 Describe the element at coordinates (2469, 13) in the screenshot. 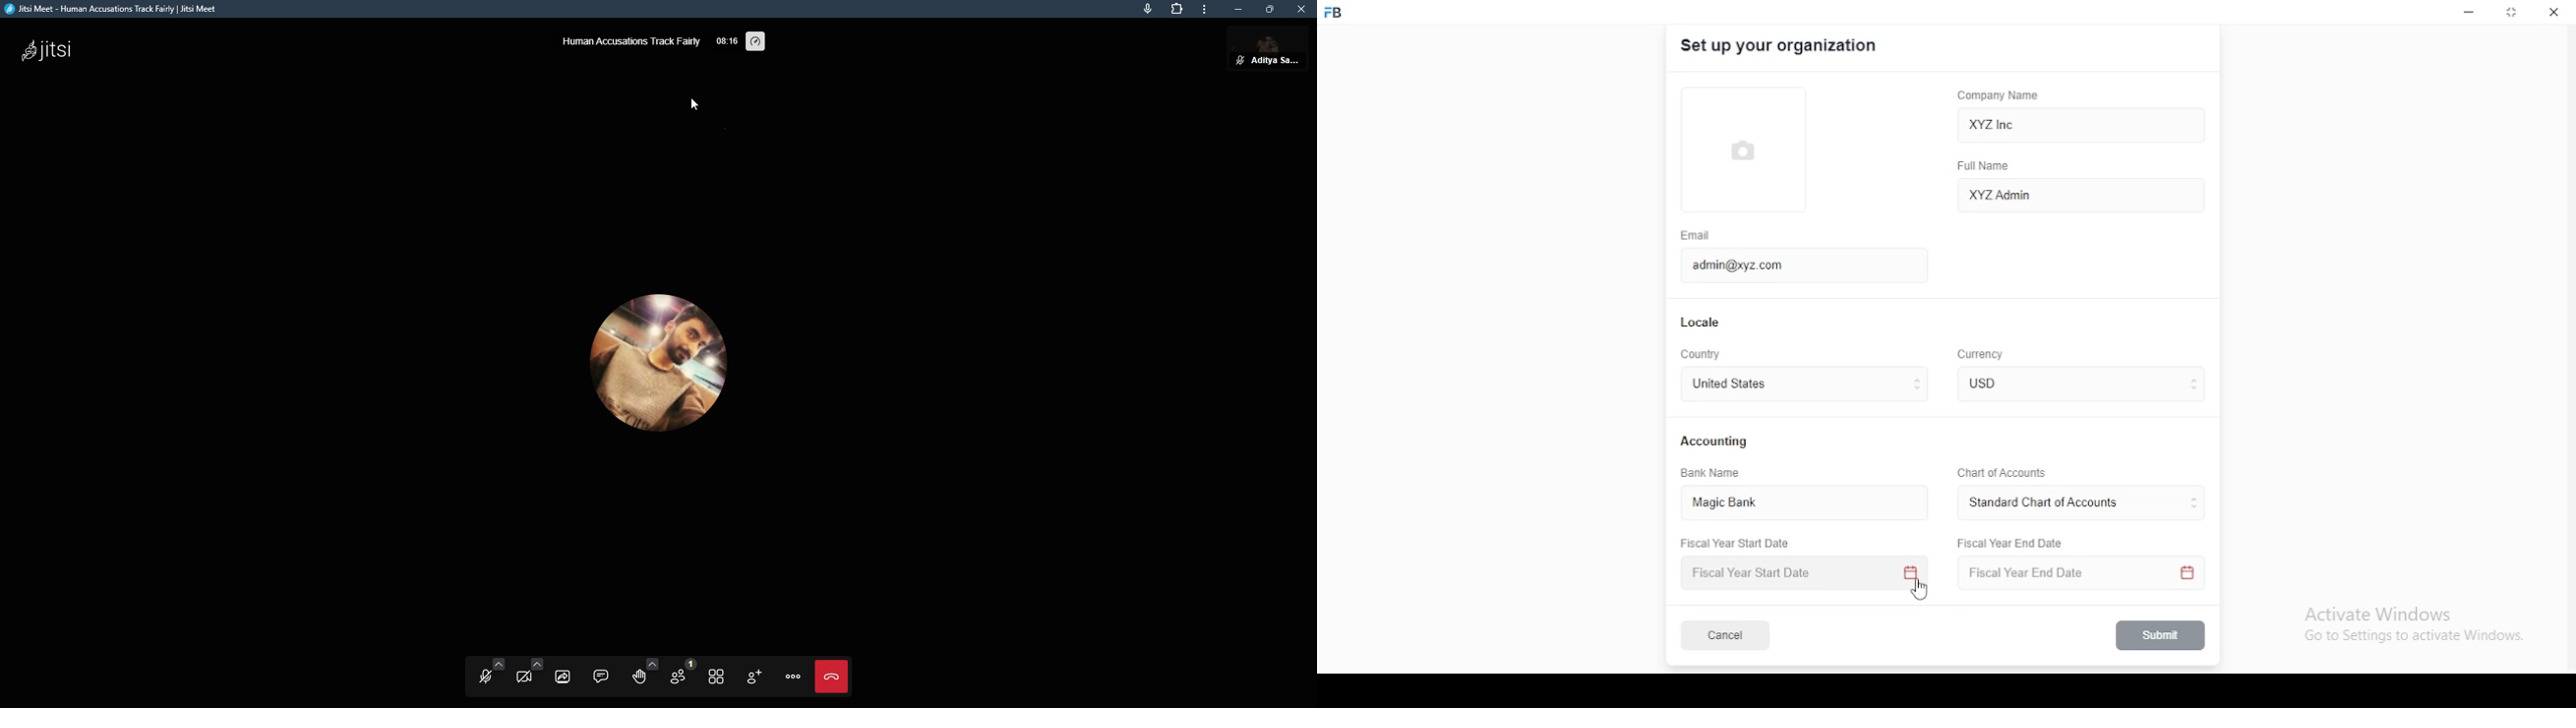

I see `minimize` at that location.